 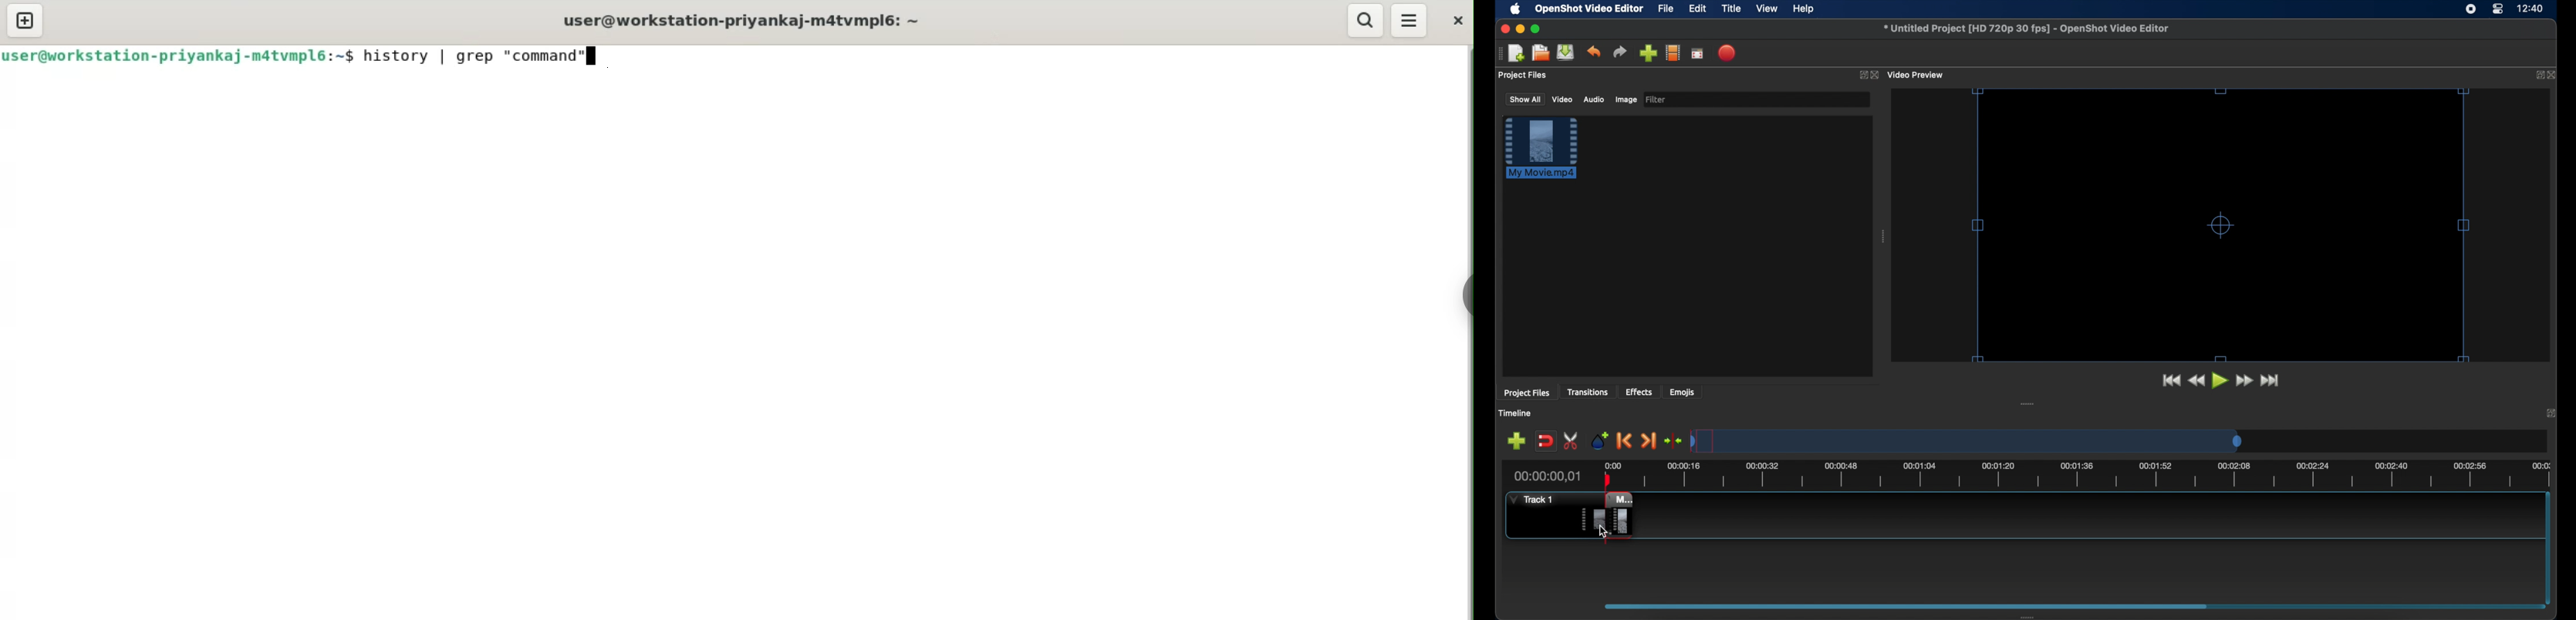 What do you see at coordinates (25, 19) in the screenshot?
I see `new tab` at bounding box center [25, 19].